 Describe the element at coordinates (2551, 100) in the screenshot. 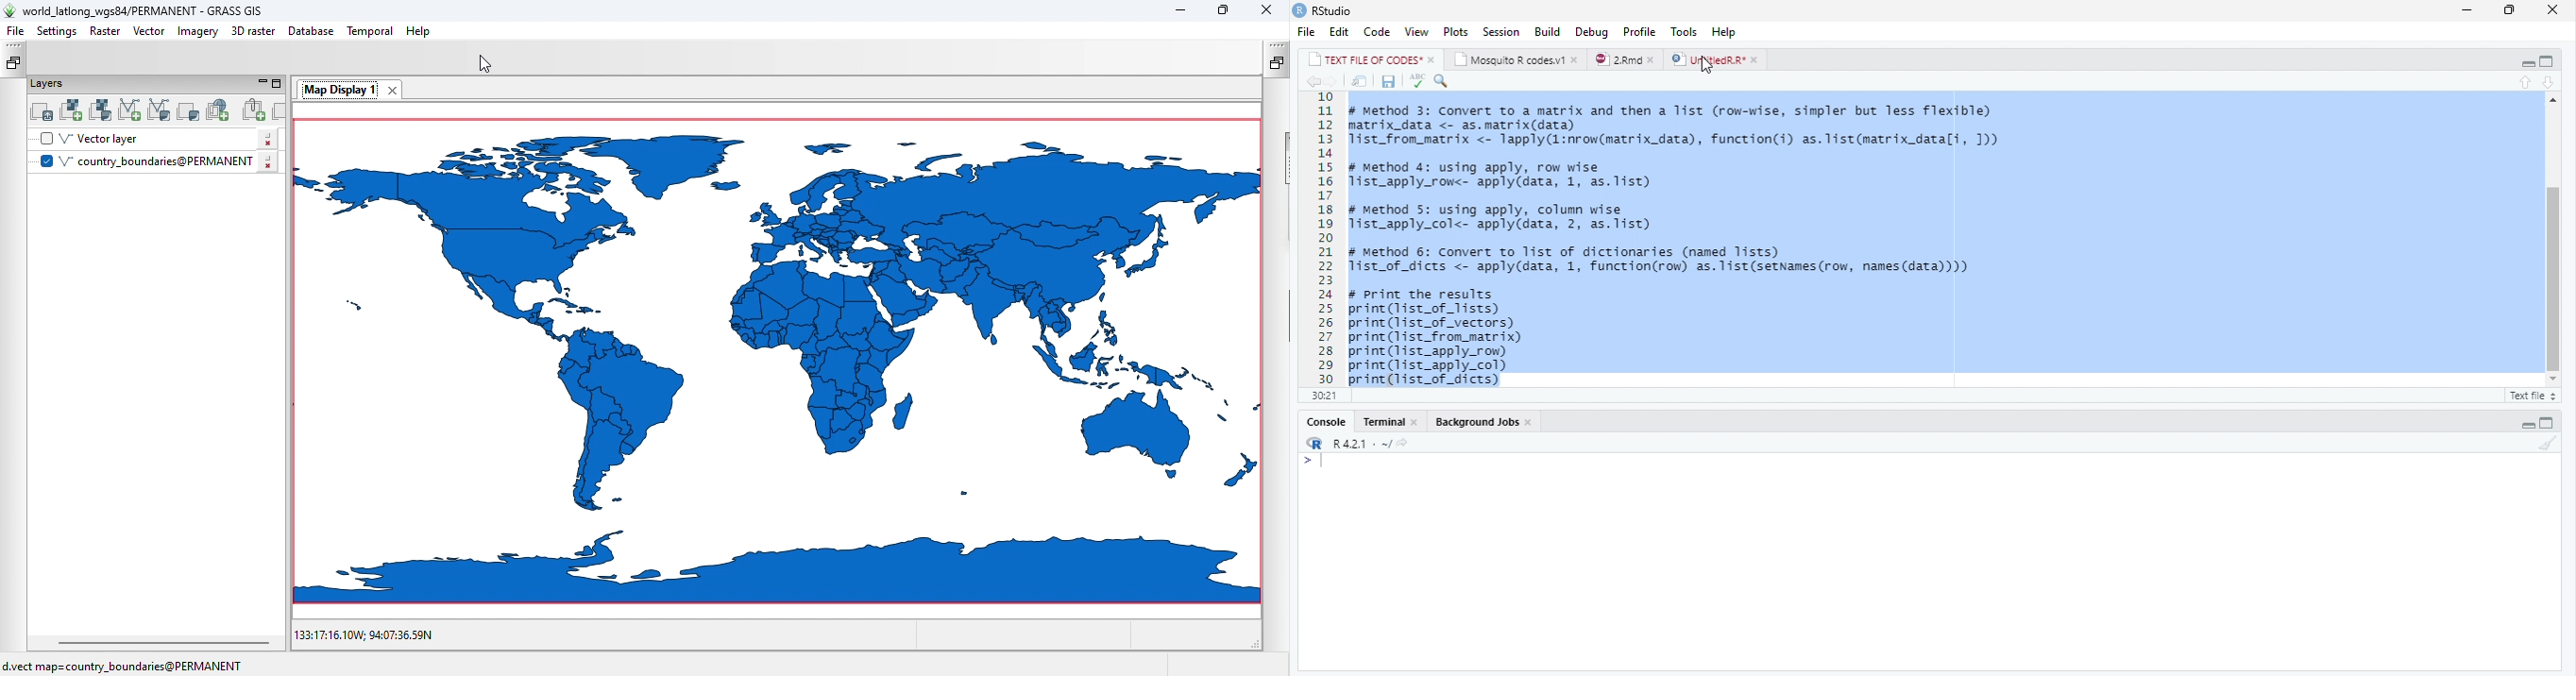

I see `Scroll Top` at that location.